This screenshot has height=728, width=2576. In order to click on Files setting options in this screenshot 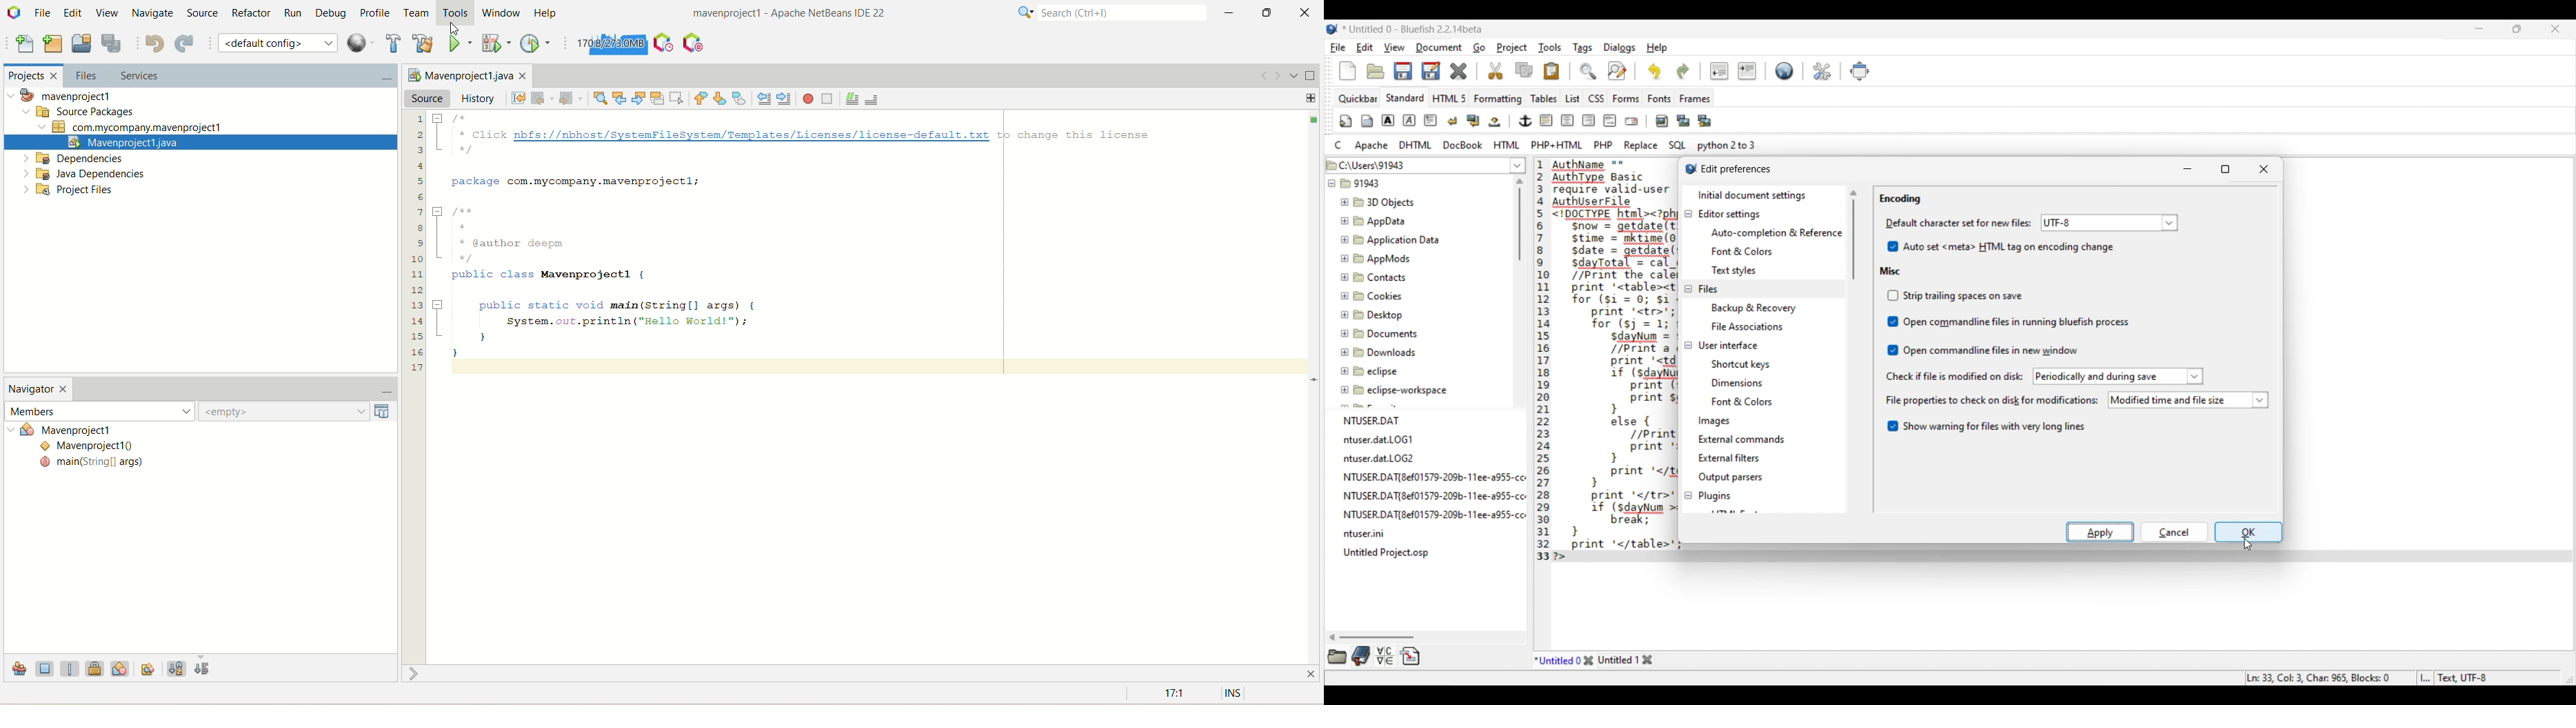, I will do `click(1777, 317)`.